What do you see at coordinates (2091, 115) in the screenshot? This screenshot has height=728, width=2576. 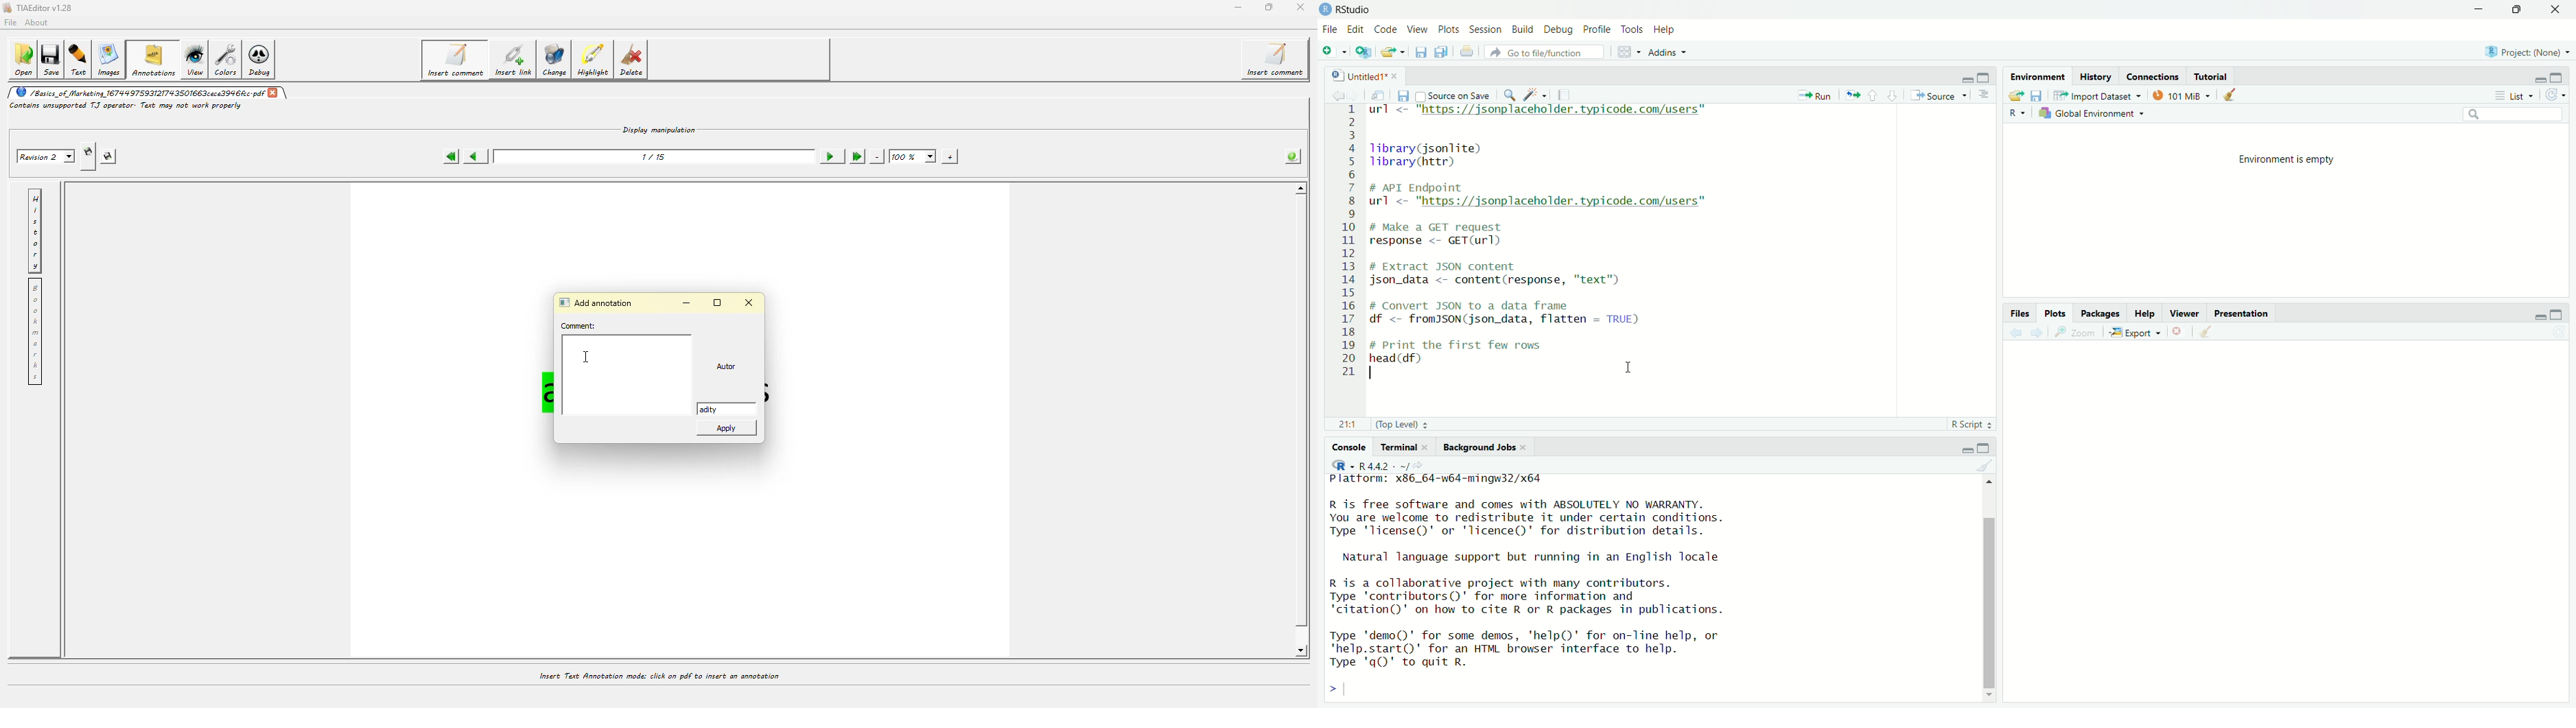 I see `Global Environment ` at bounding box center [2091, 115].